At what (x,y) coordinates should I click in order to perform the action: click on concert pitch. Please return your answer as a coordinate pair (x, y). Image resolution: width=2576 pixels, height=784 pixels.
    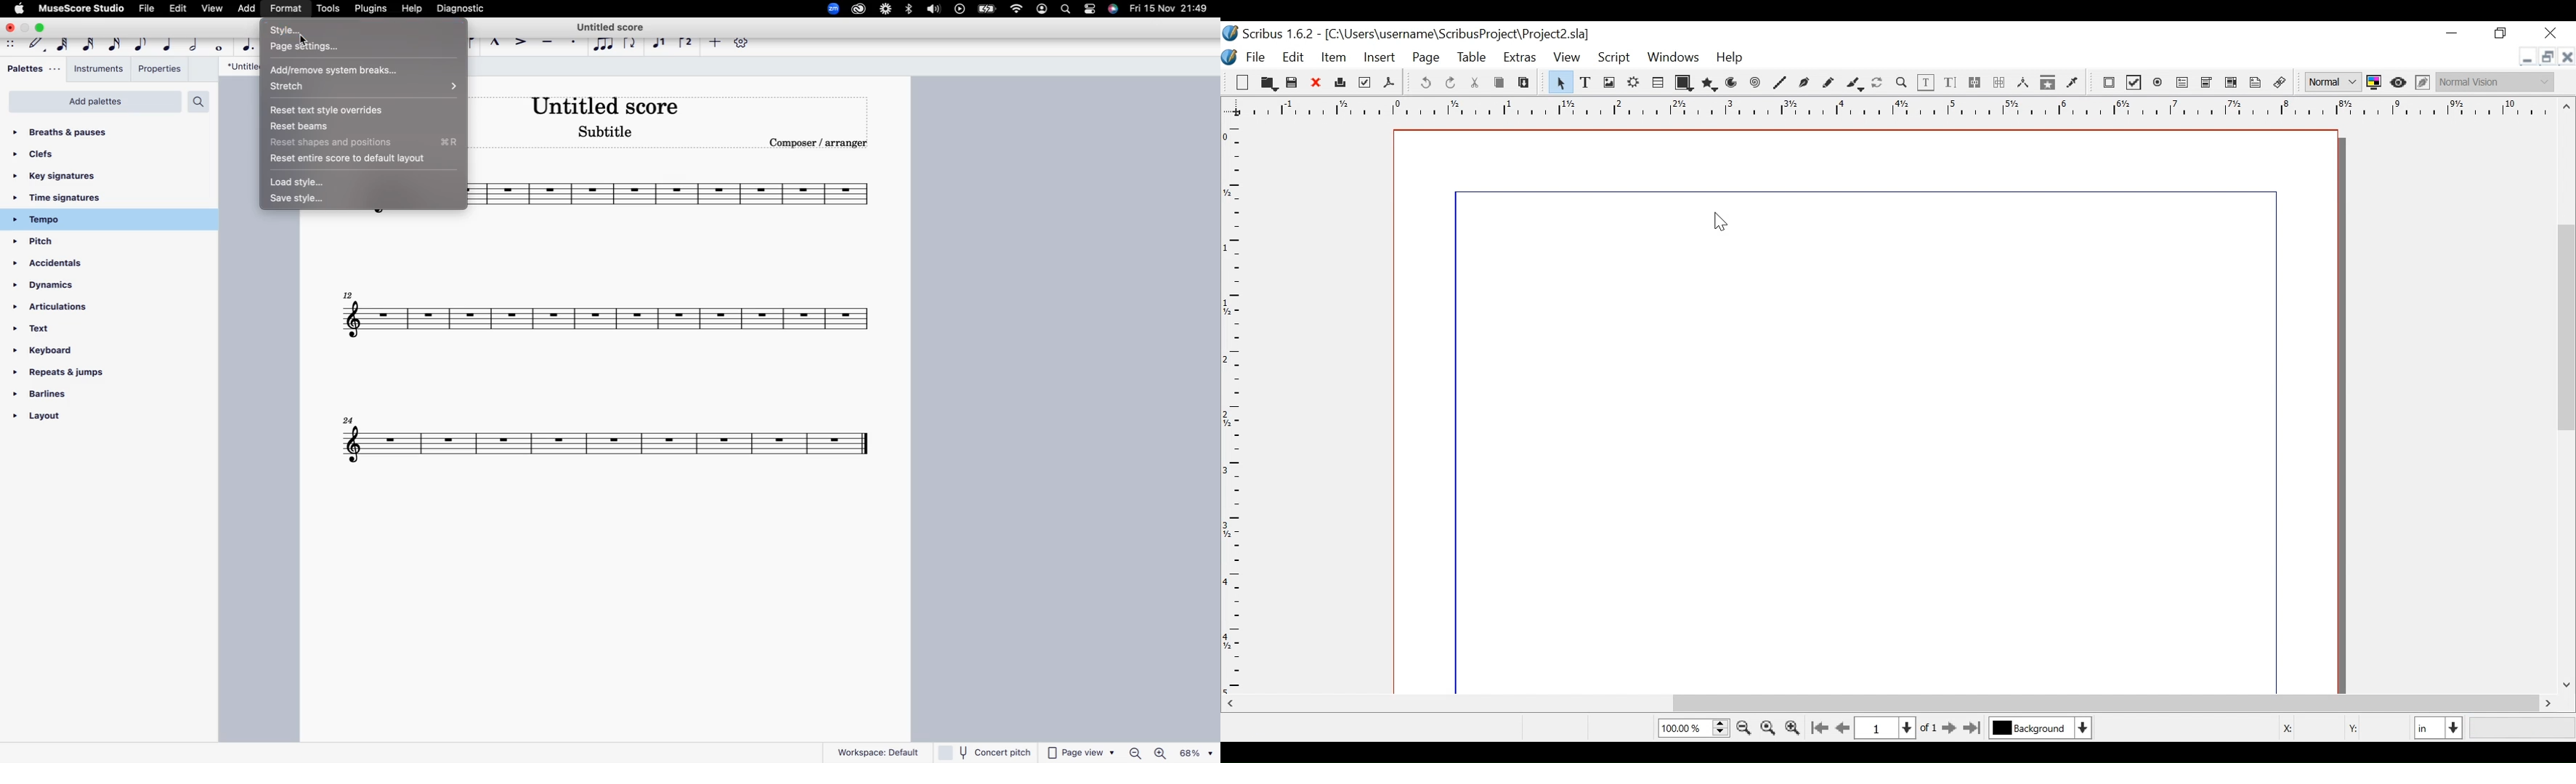
    Looking at the image, I should click on (986, 751).